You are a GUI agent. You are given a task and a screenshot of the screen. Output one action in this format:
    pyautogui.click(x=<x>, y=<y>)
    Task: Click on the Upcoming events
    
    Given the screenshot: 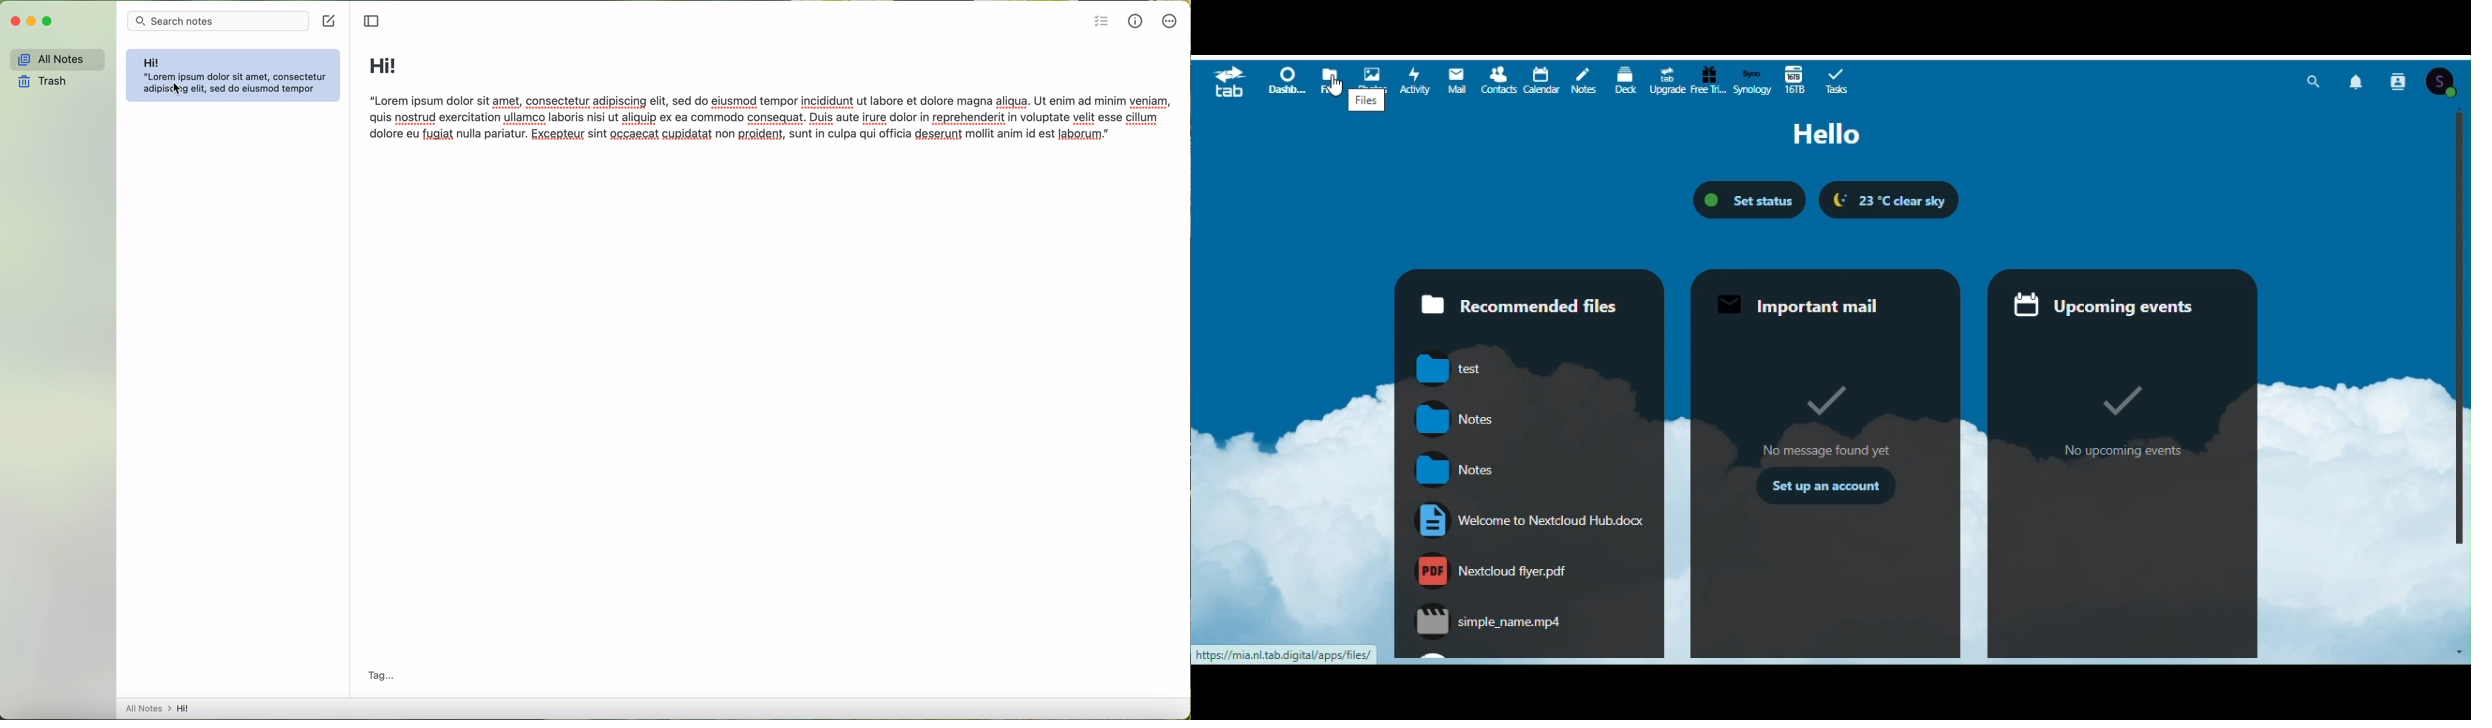 What is the action you would take?
    pyautogui.click(x=2122, y=300)
    